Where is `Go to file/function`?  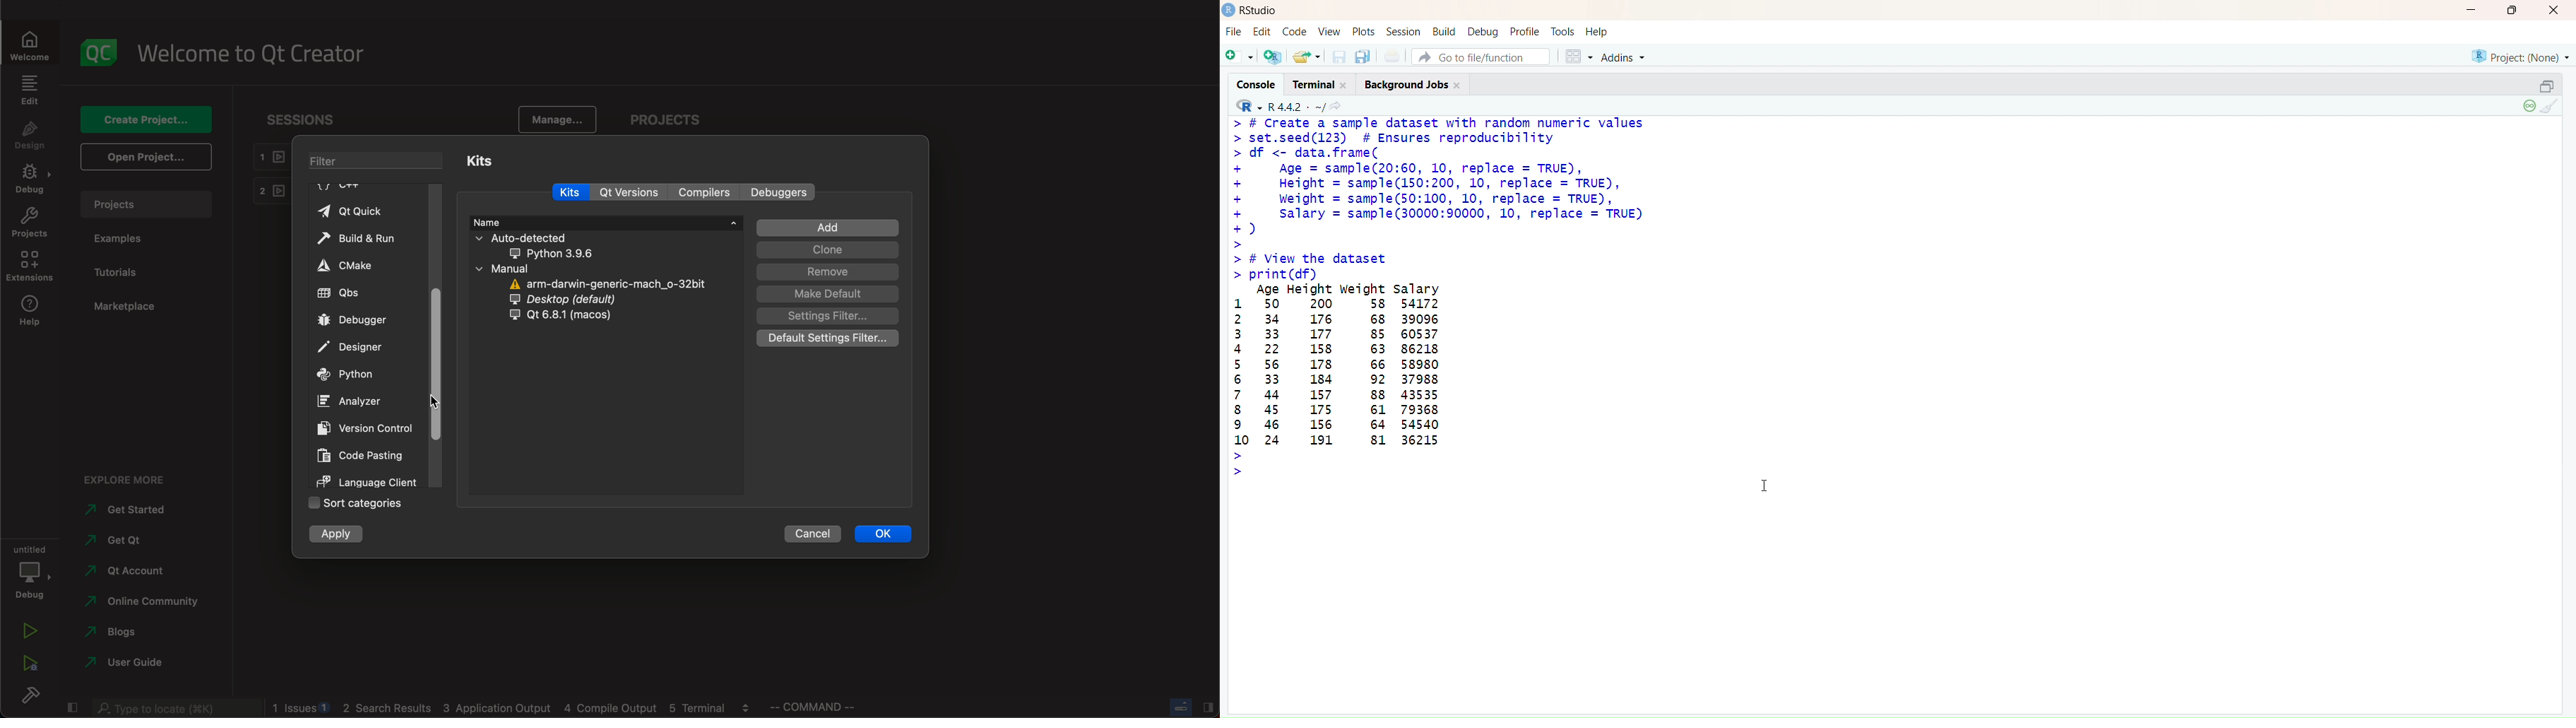
Go to file/function is located at coordinates (1480, 57).